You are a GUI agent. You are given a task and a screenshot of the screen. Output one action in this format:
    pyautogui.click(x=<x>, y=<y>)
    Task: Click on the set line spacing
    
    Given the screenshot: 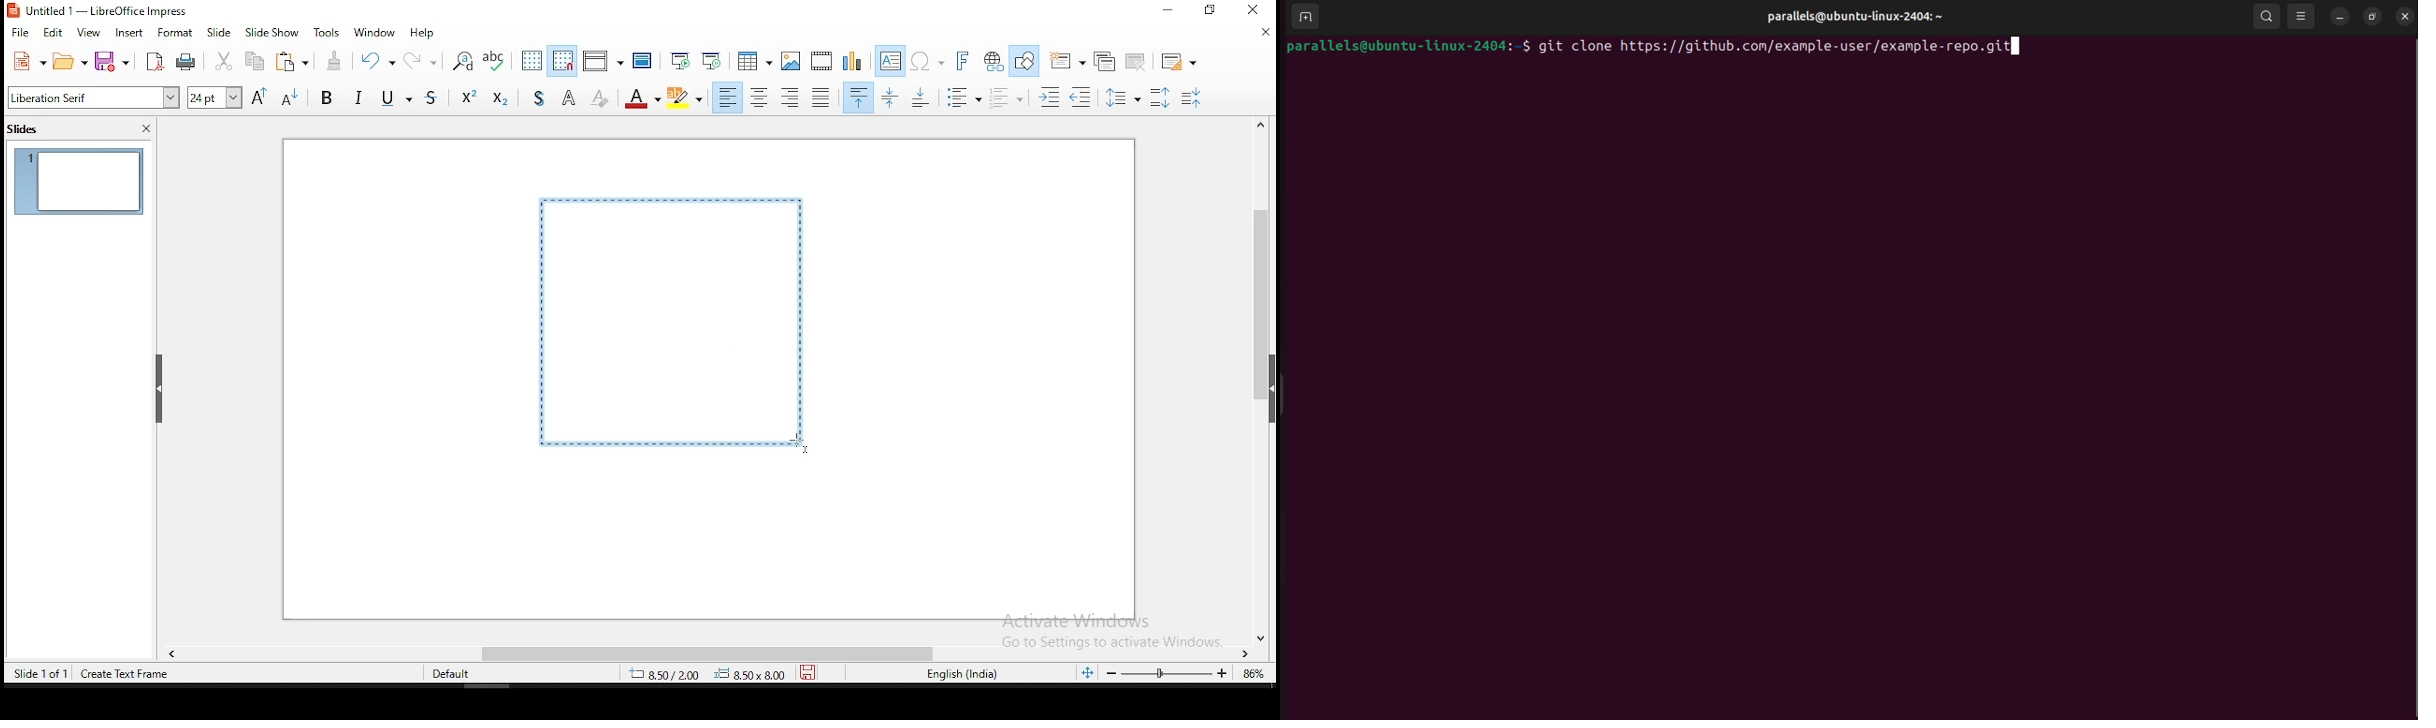 What is the action you would take?
    pyautogui.click(x=1127, y=100)
    